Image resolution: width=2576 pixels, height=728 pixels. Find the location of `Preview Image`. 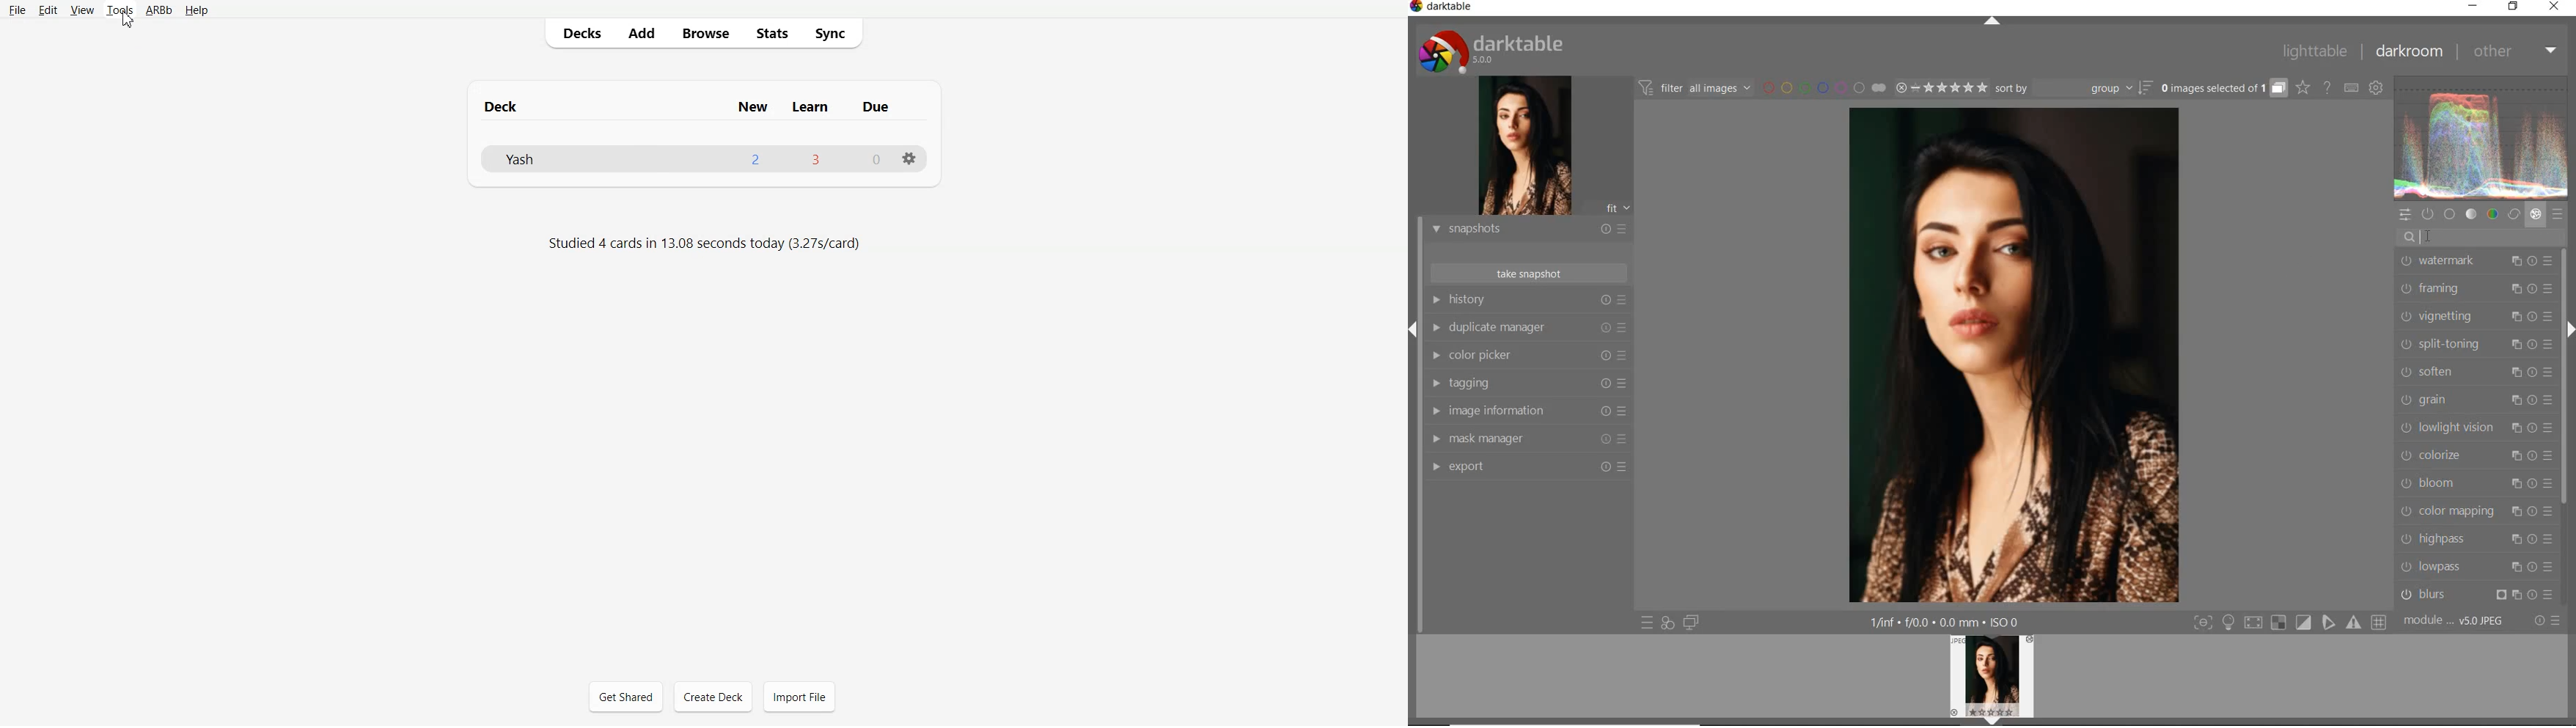

Preview Image is located at coordinates (1991, 676).